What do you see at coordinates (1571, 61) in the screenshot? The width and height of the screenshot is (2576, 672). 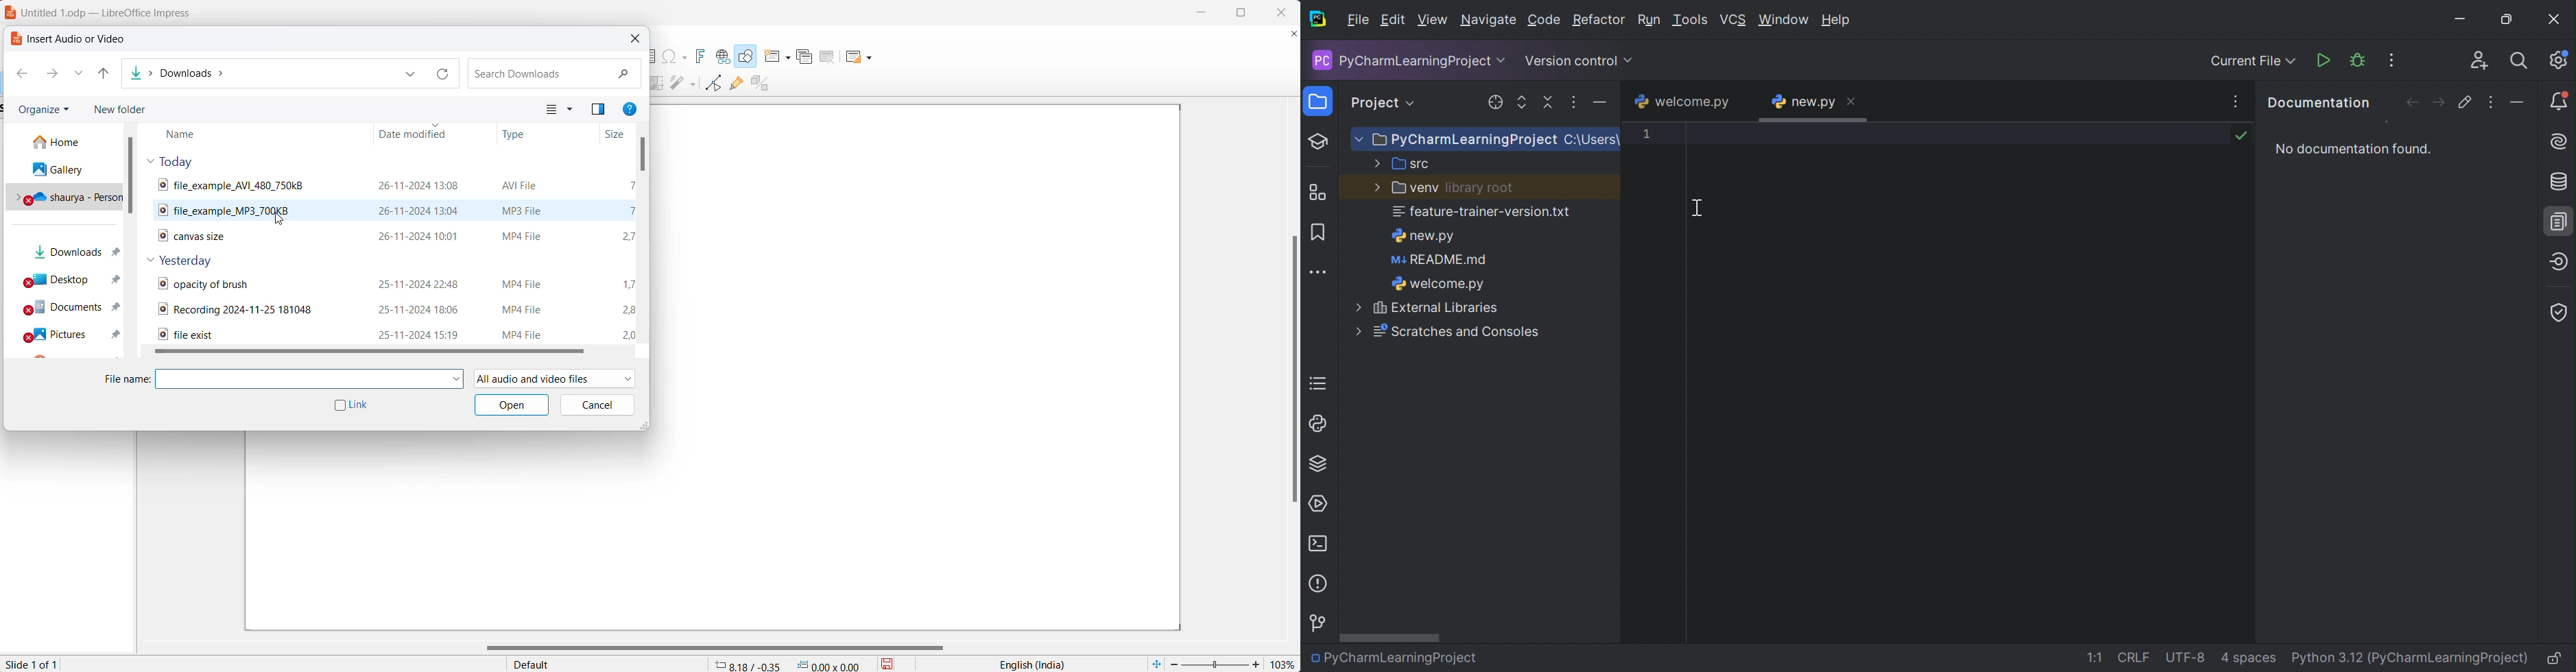 I see `Version control` at bounding box center [1571, 61].